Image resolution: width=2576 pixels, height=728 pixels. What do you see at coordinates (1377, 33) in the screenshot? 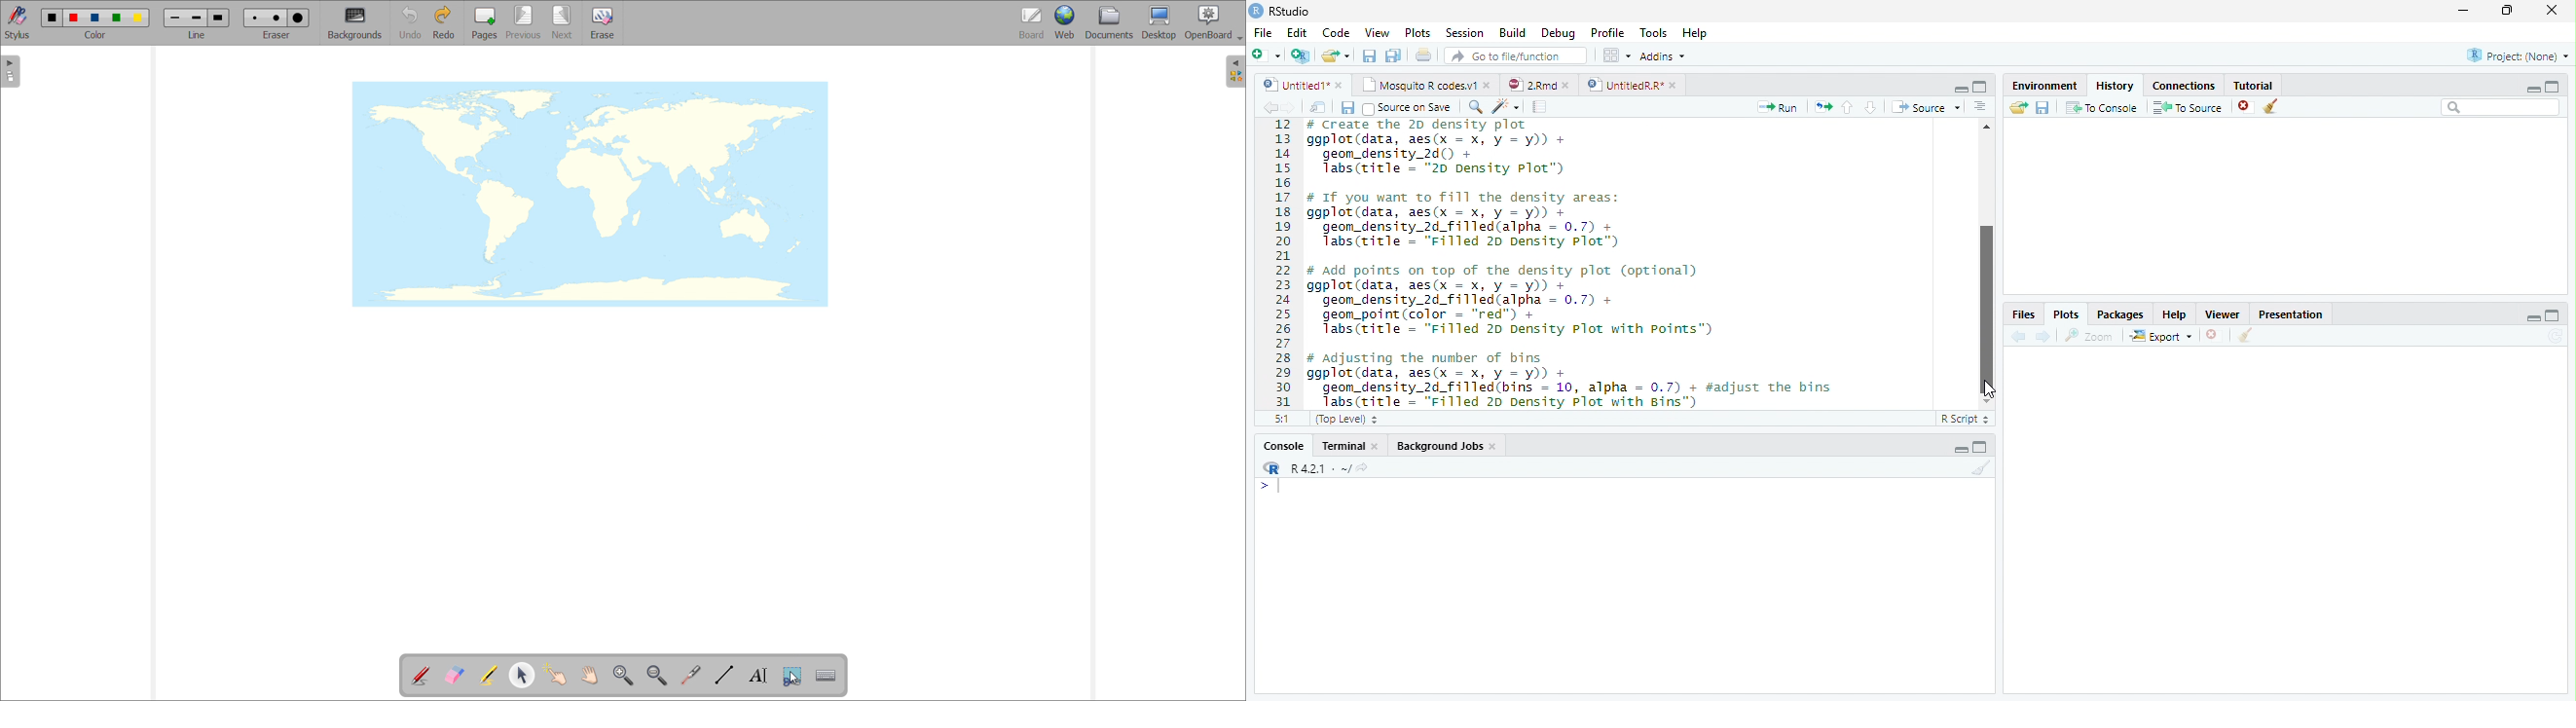
I see `View` at bounding box center [1377, 33].